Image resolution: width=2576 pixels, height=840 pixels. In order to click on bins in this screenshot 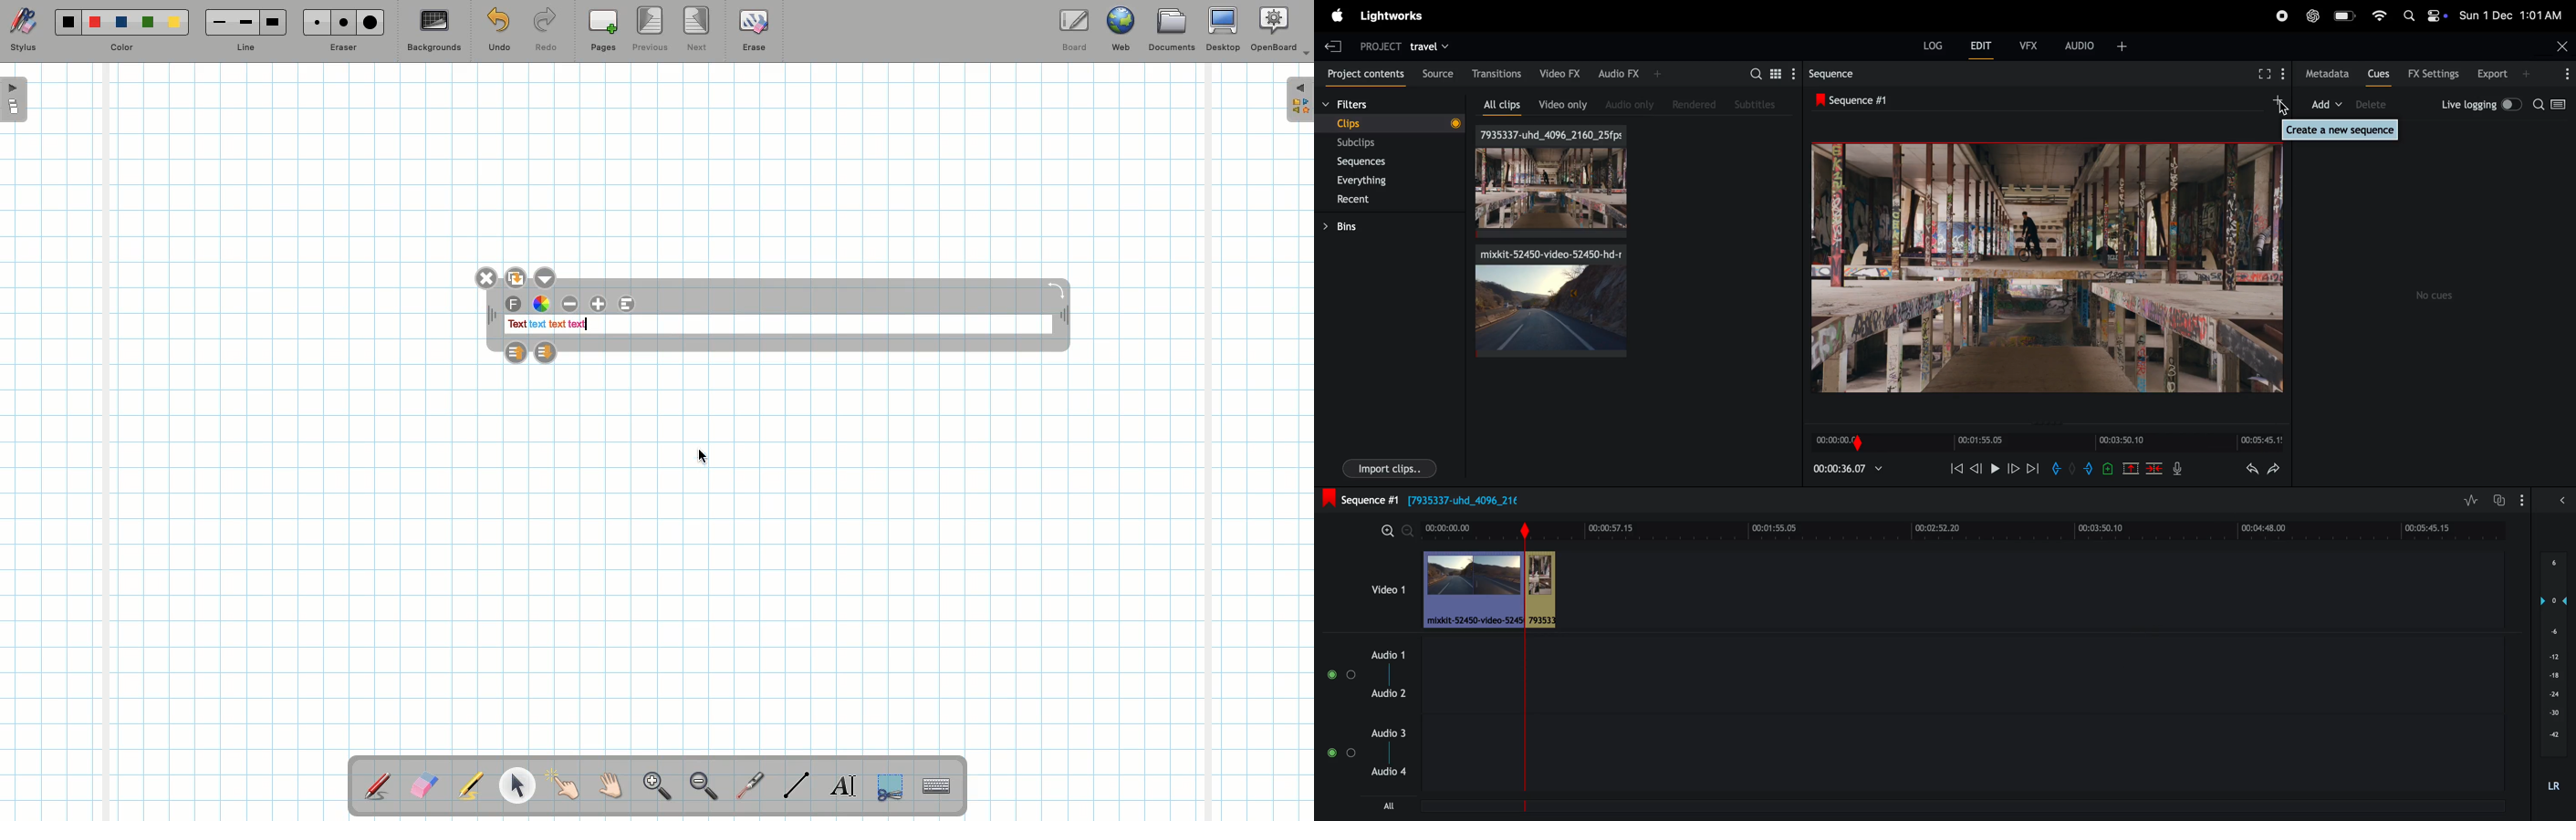, I will do `click(1384, 226)`.